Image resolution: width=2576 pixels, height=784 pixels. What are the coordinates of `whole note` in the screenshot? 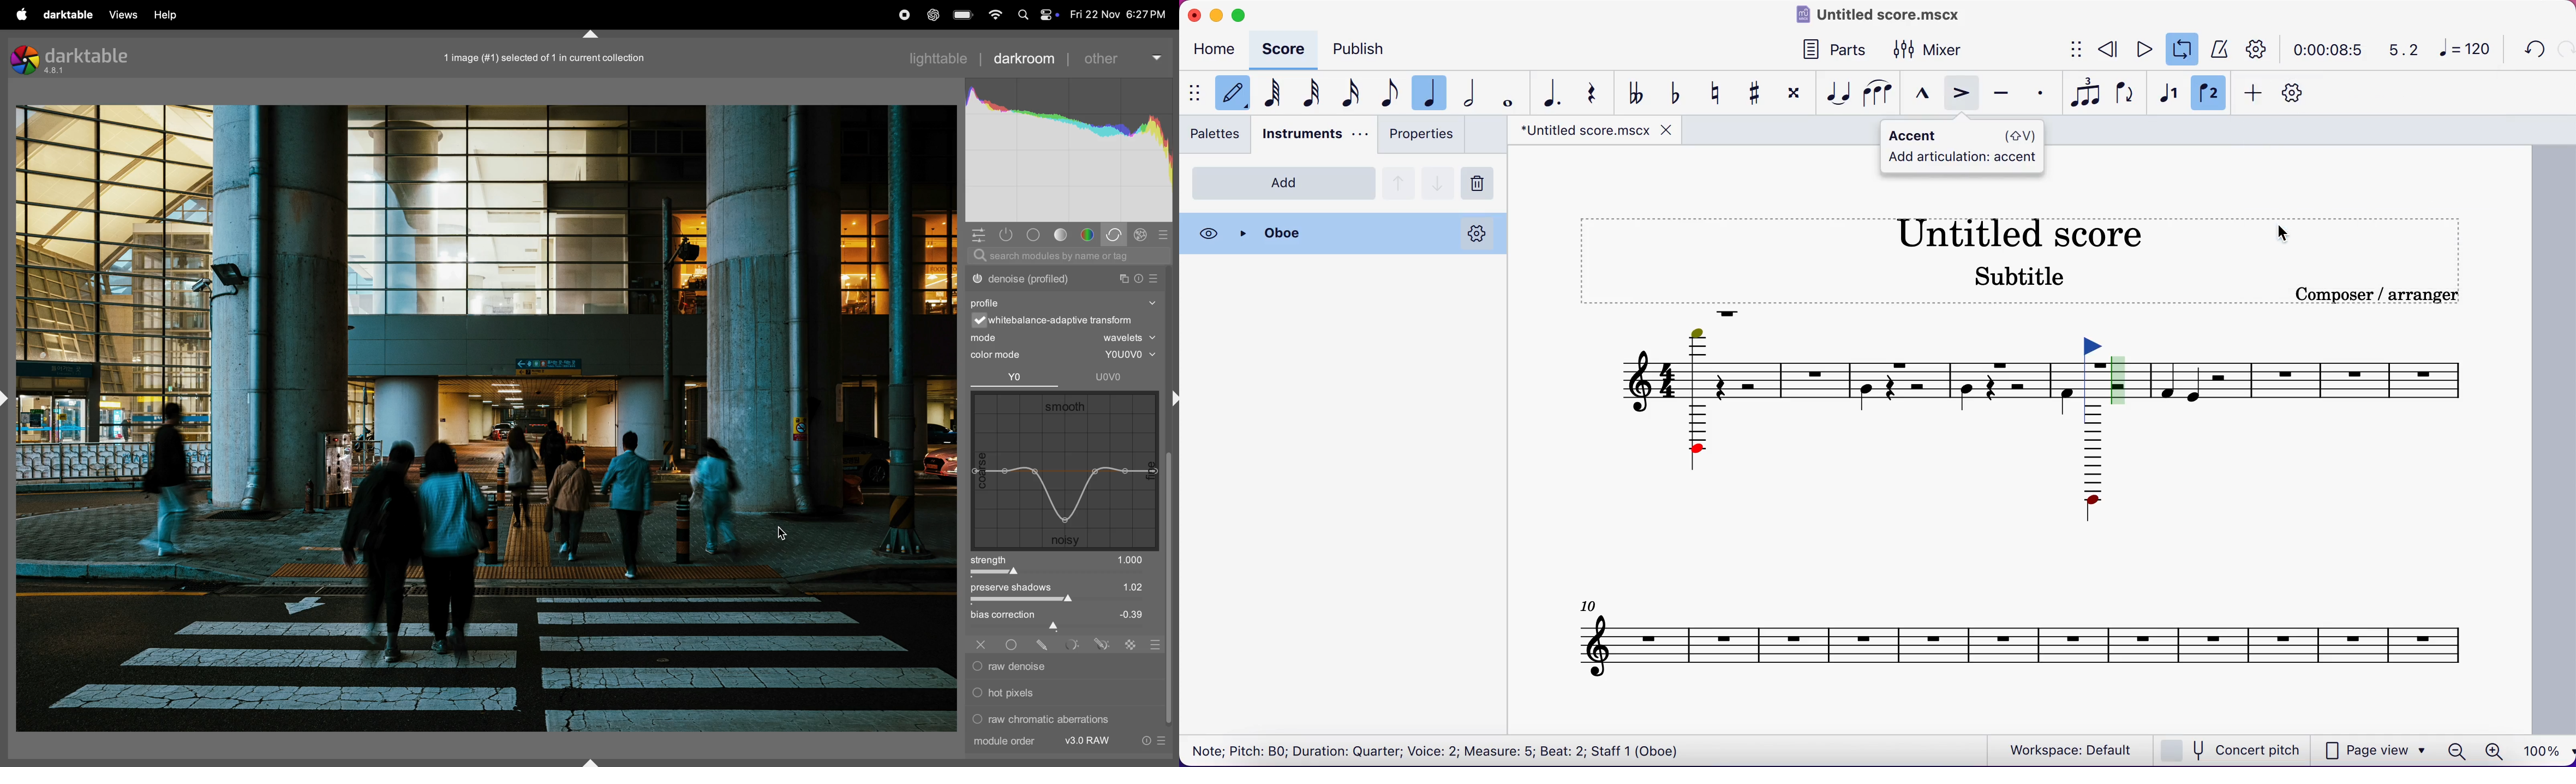 It's located at (1505, 93).